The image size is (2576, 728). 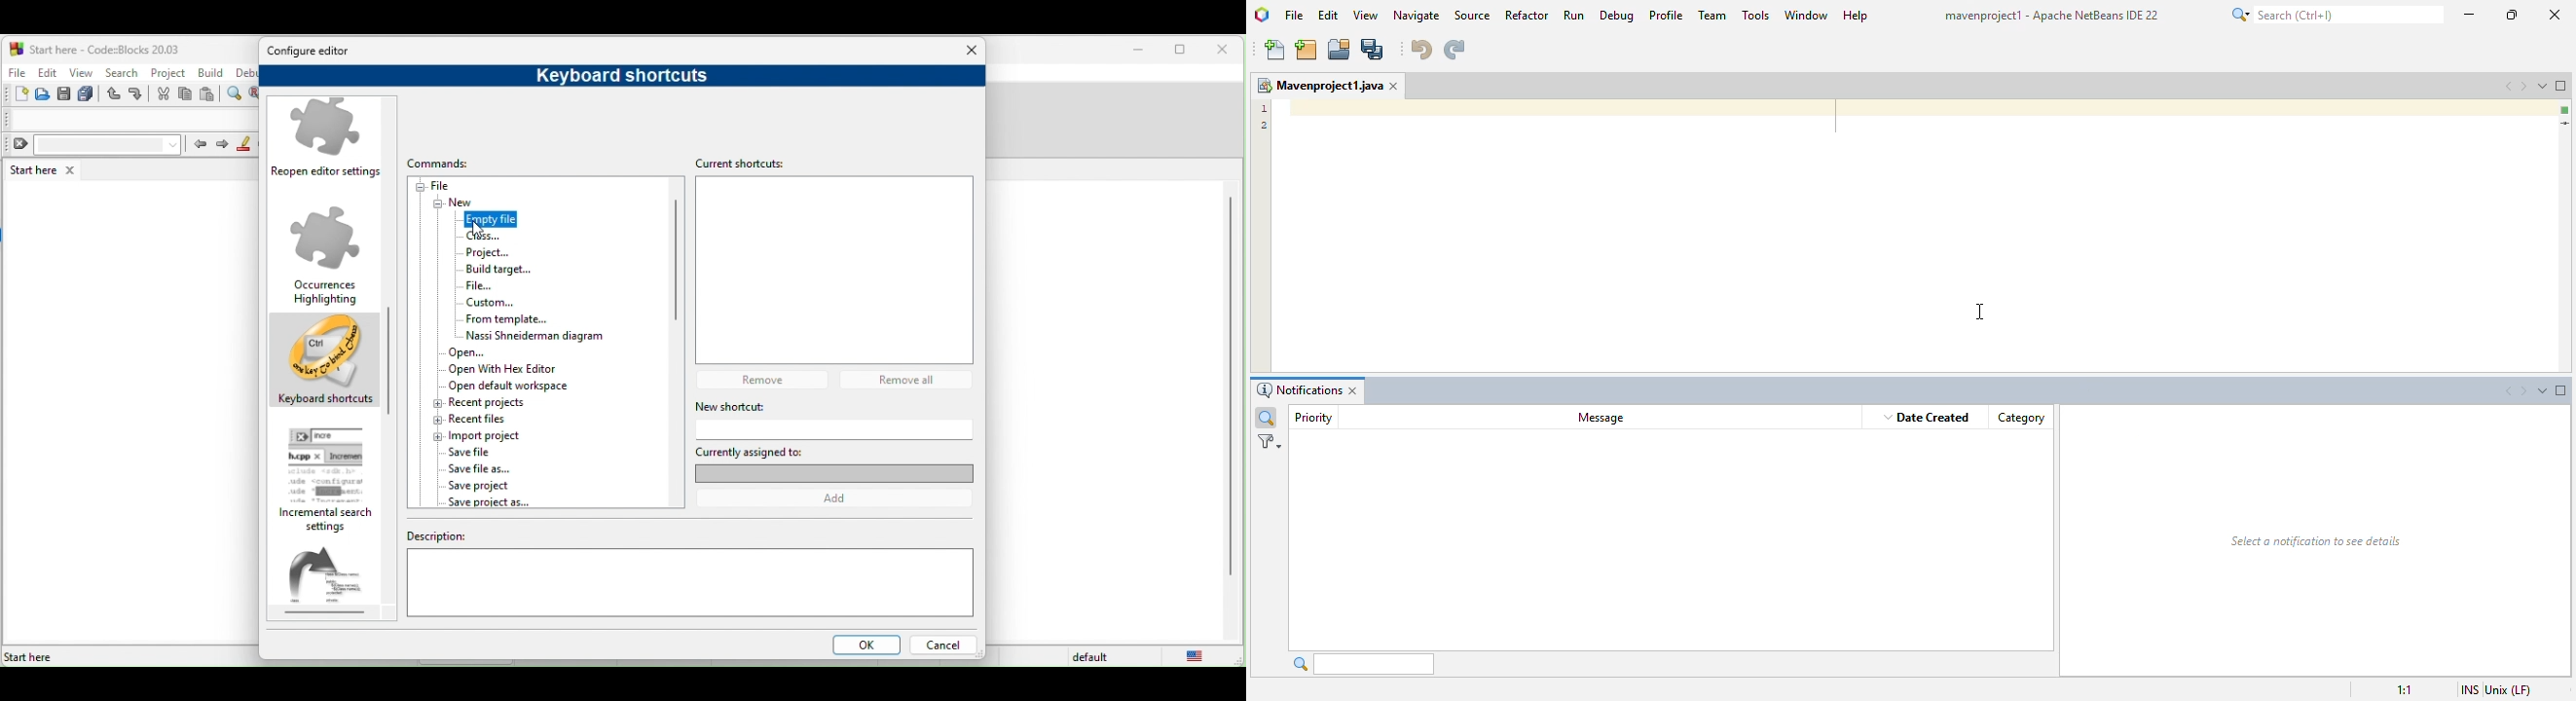 I want to click on new shortcut, so click(x=802, y=406).